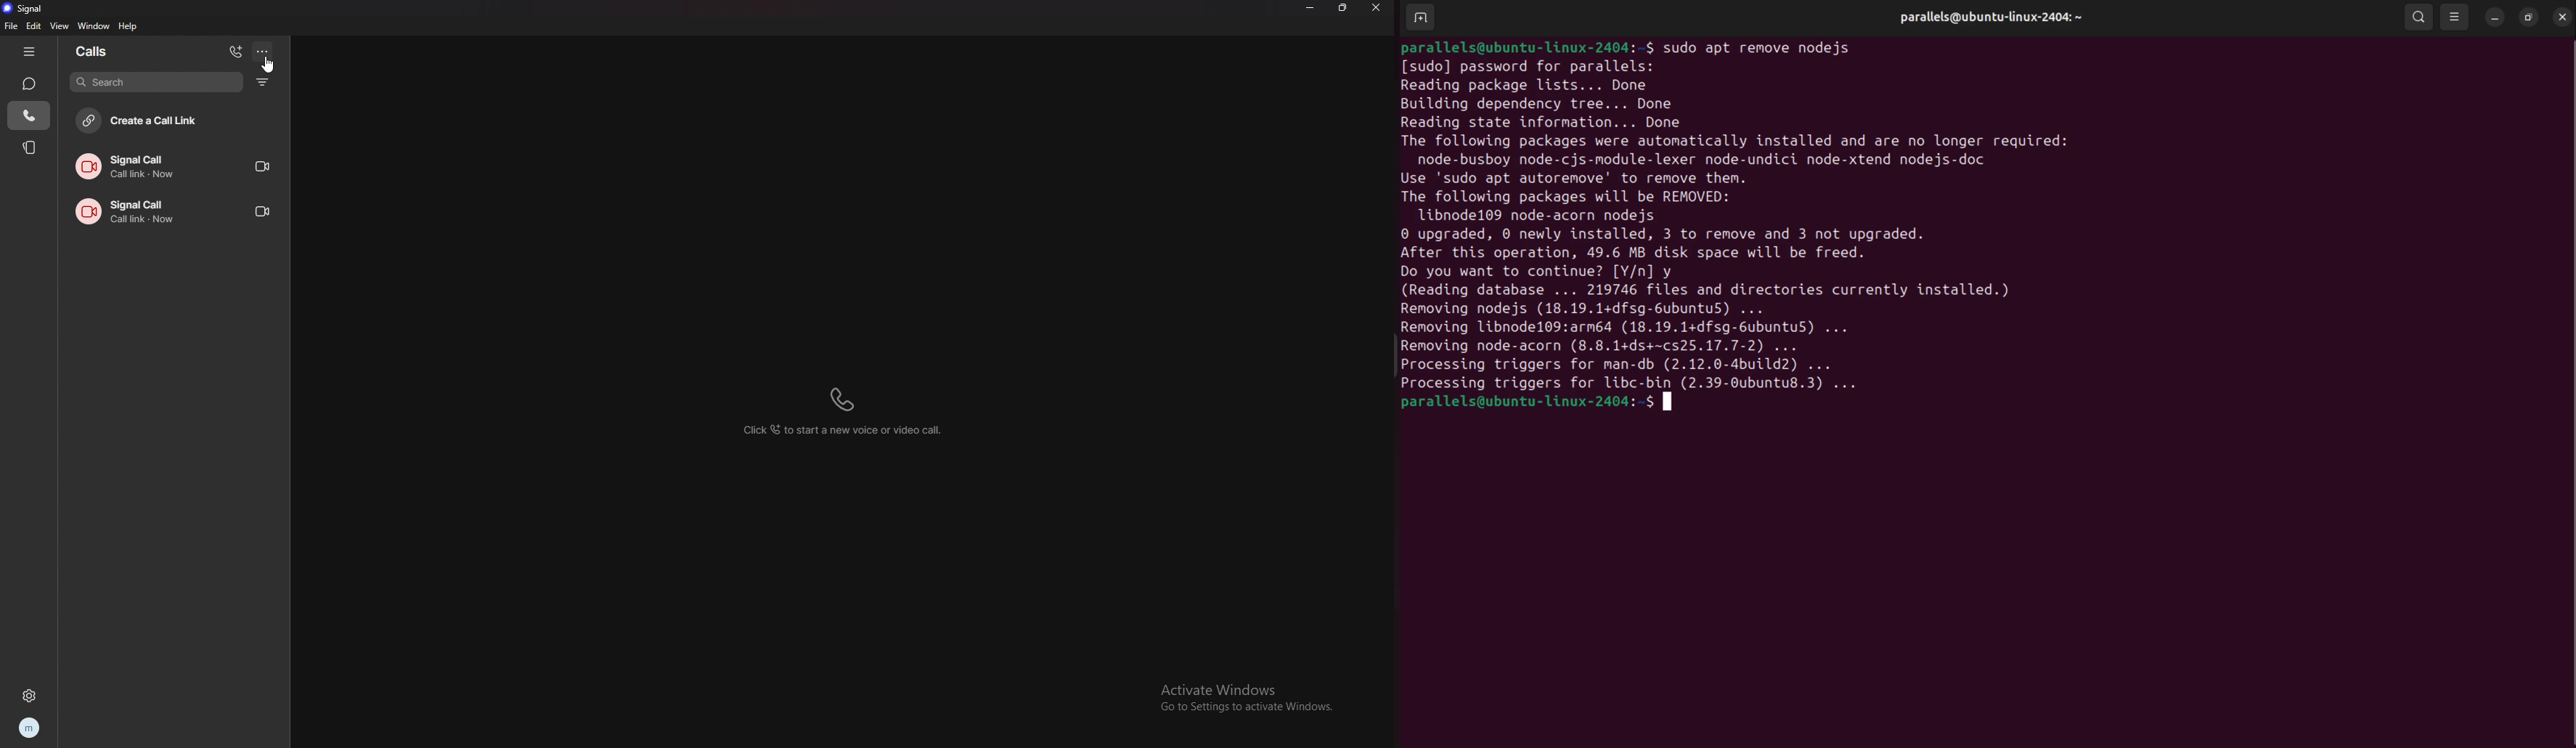 The width and height of the screenshot is (2576, 756). I want to click on resize, so click(2531, 18).